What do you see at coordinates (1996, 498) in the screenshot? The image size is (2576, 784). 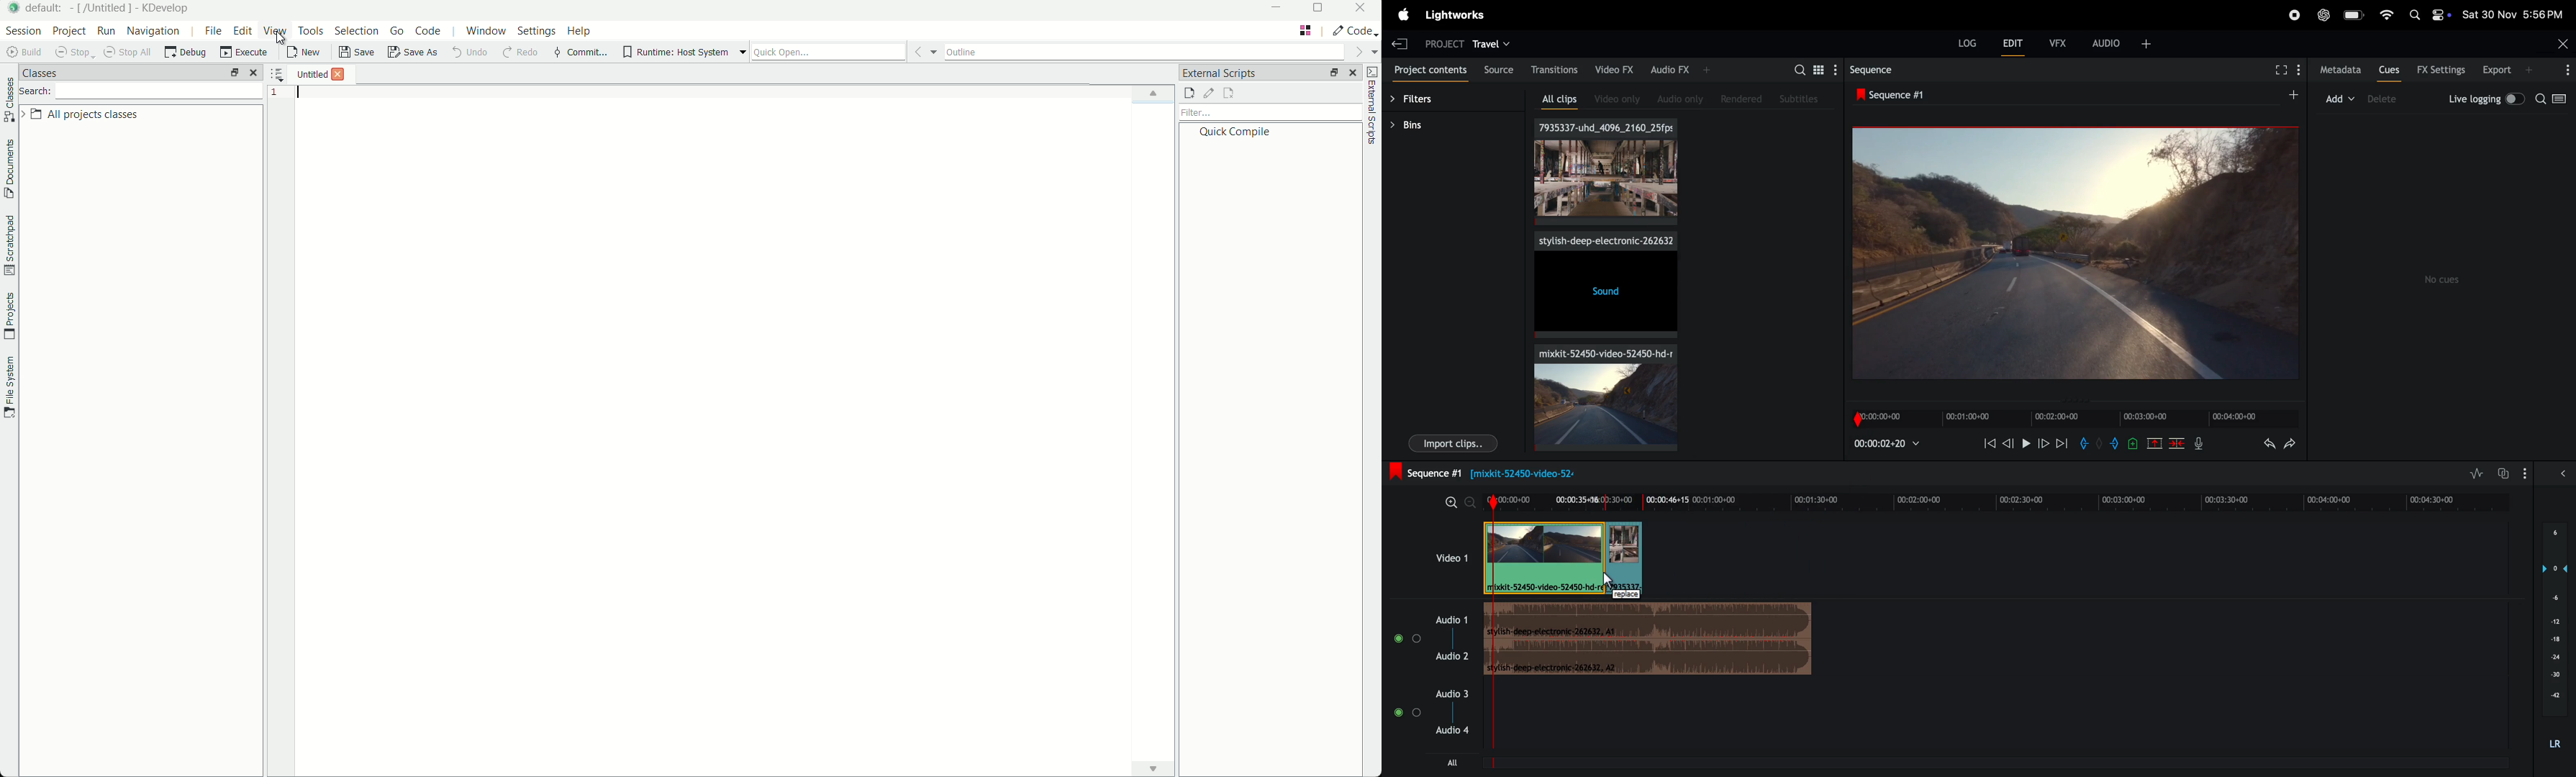 I see `time frame` at bounding box center [1996, 498].